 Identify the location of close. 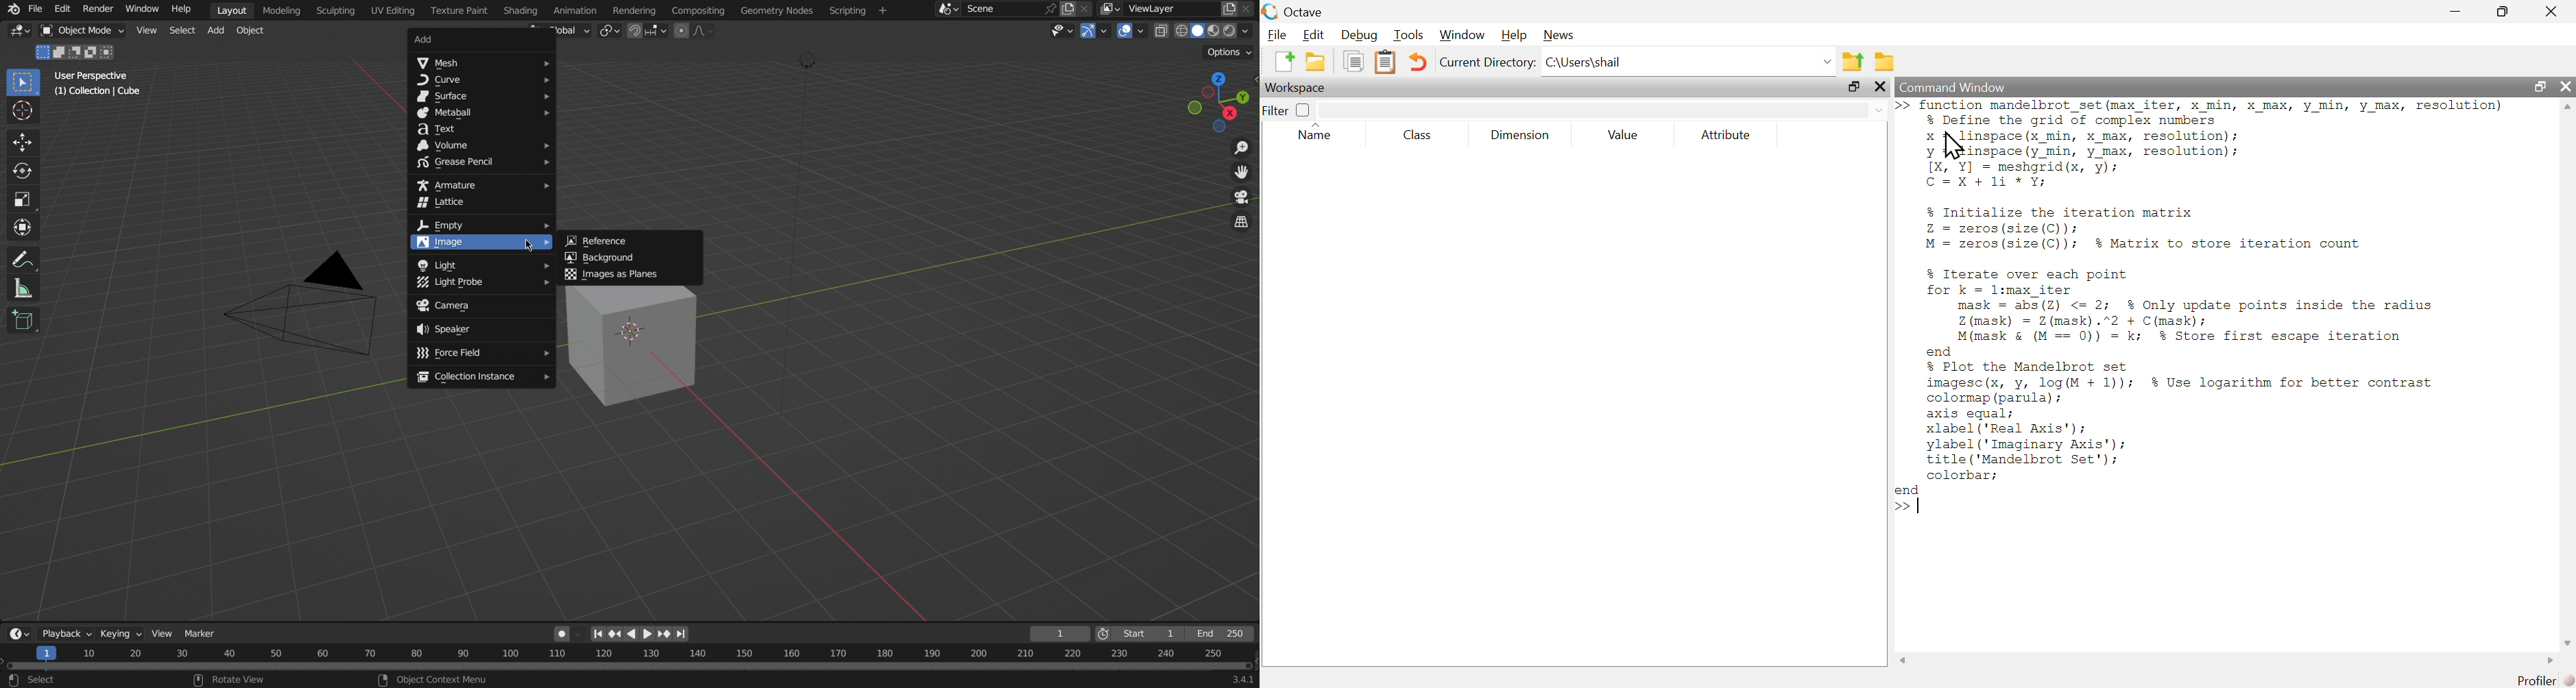
(1881, 88).